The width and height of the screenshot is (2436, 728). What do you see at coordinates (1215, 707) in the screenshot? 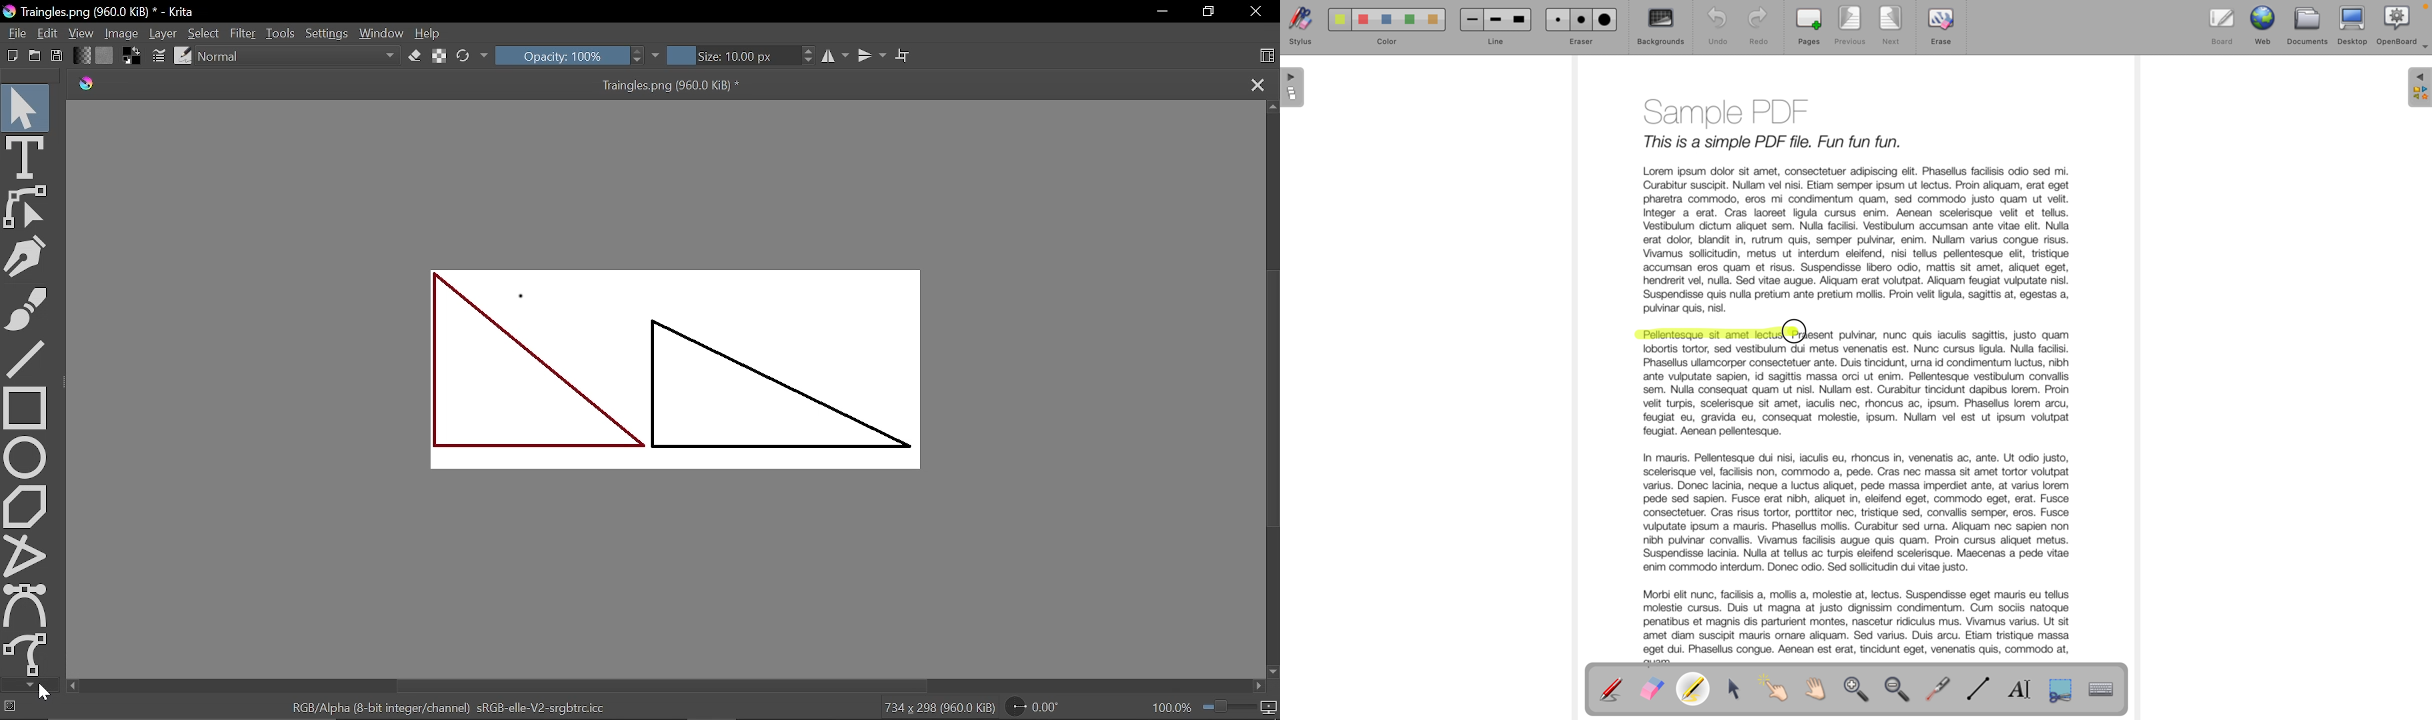
I see `100.0%` at bounding box center [1215, 707].